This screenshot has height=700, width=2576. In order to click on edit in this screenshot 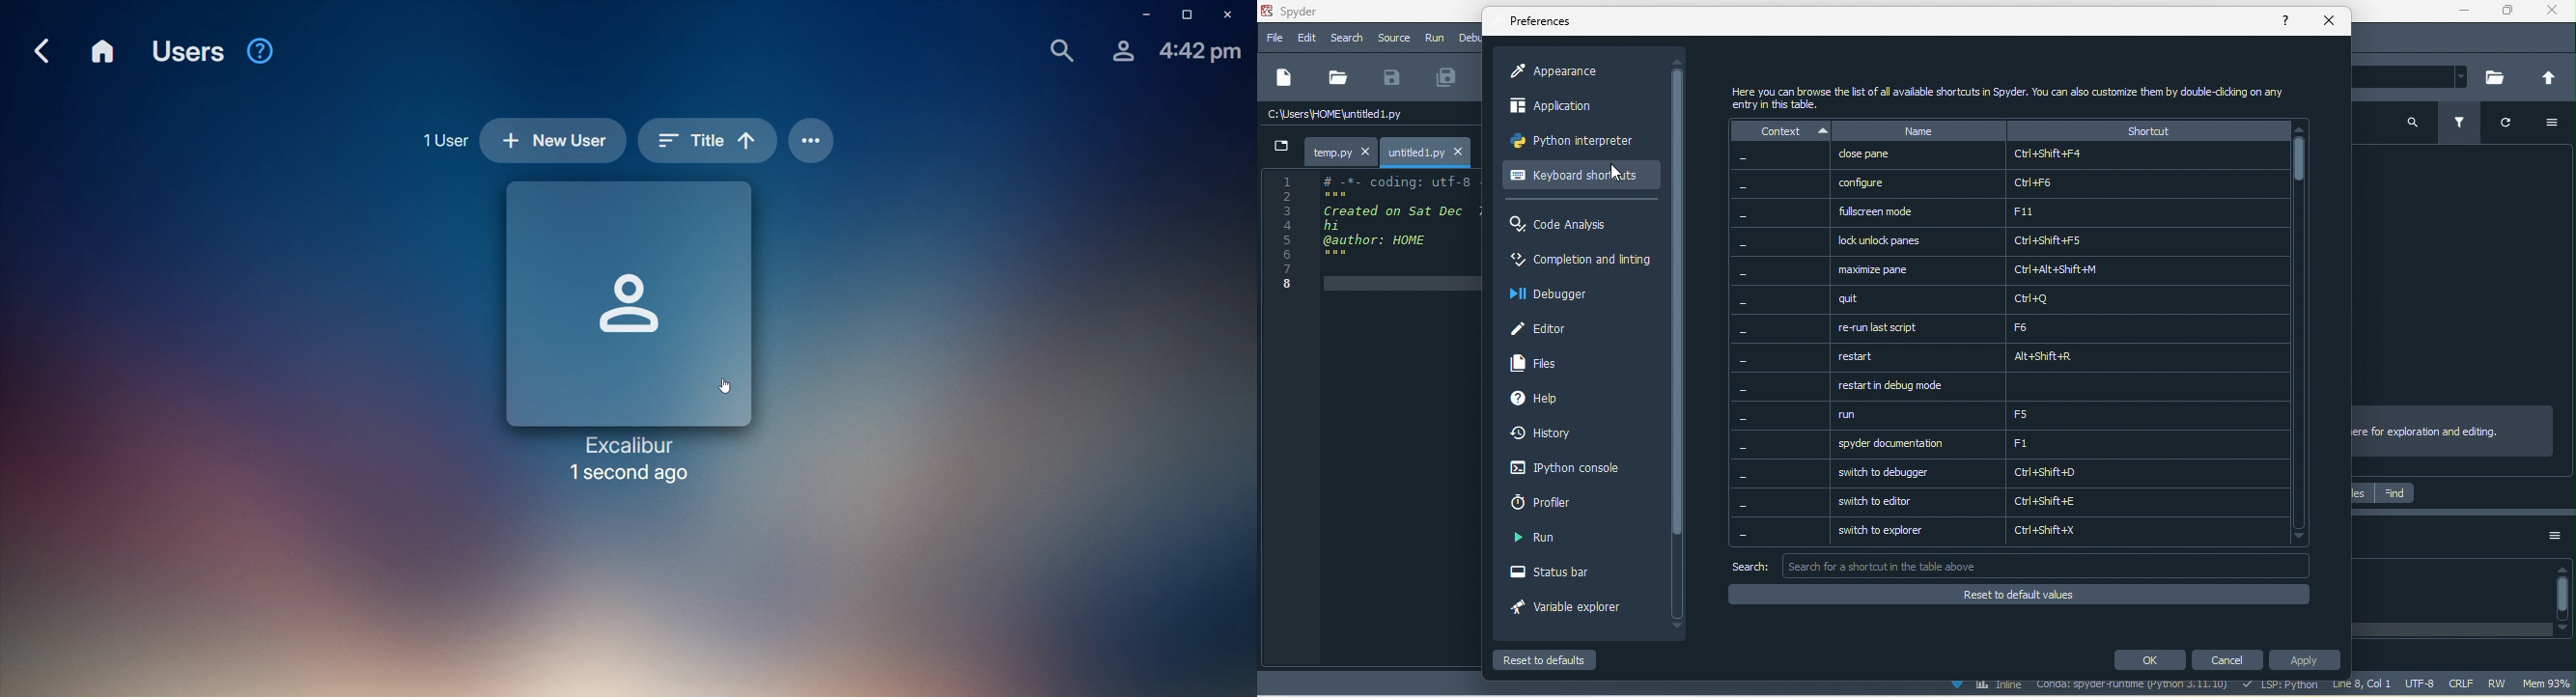, I will do `click(1305, 39)`.